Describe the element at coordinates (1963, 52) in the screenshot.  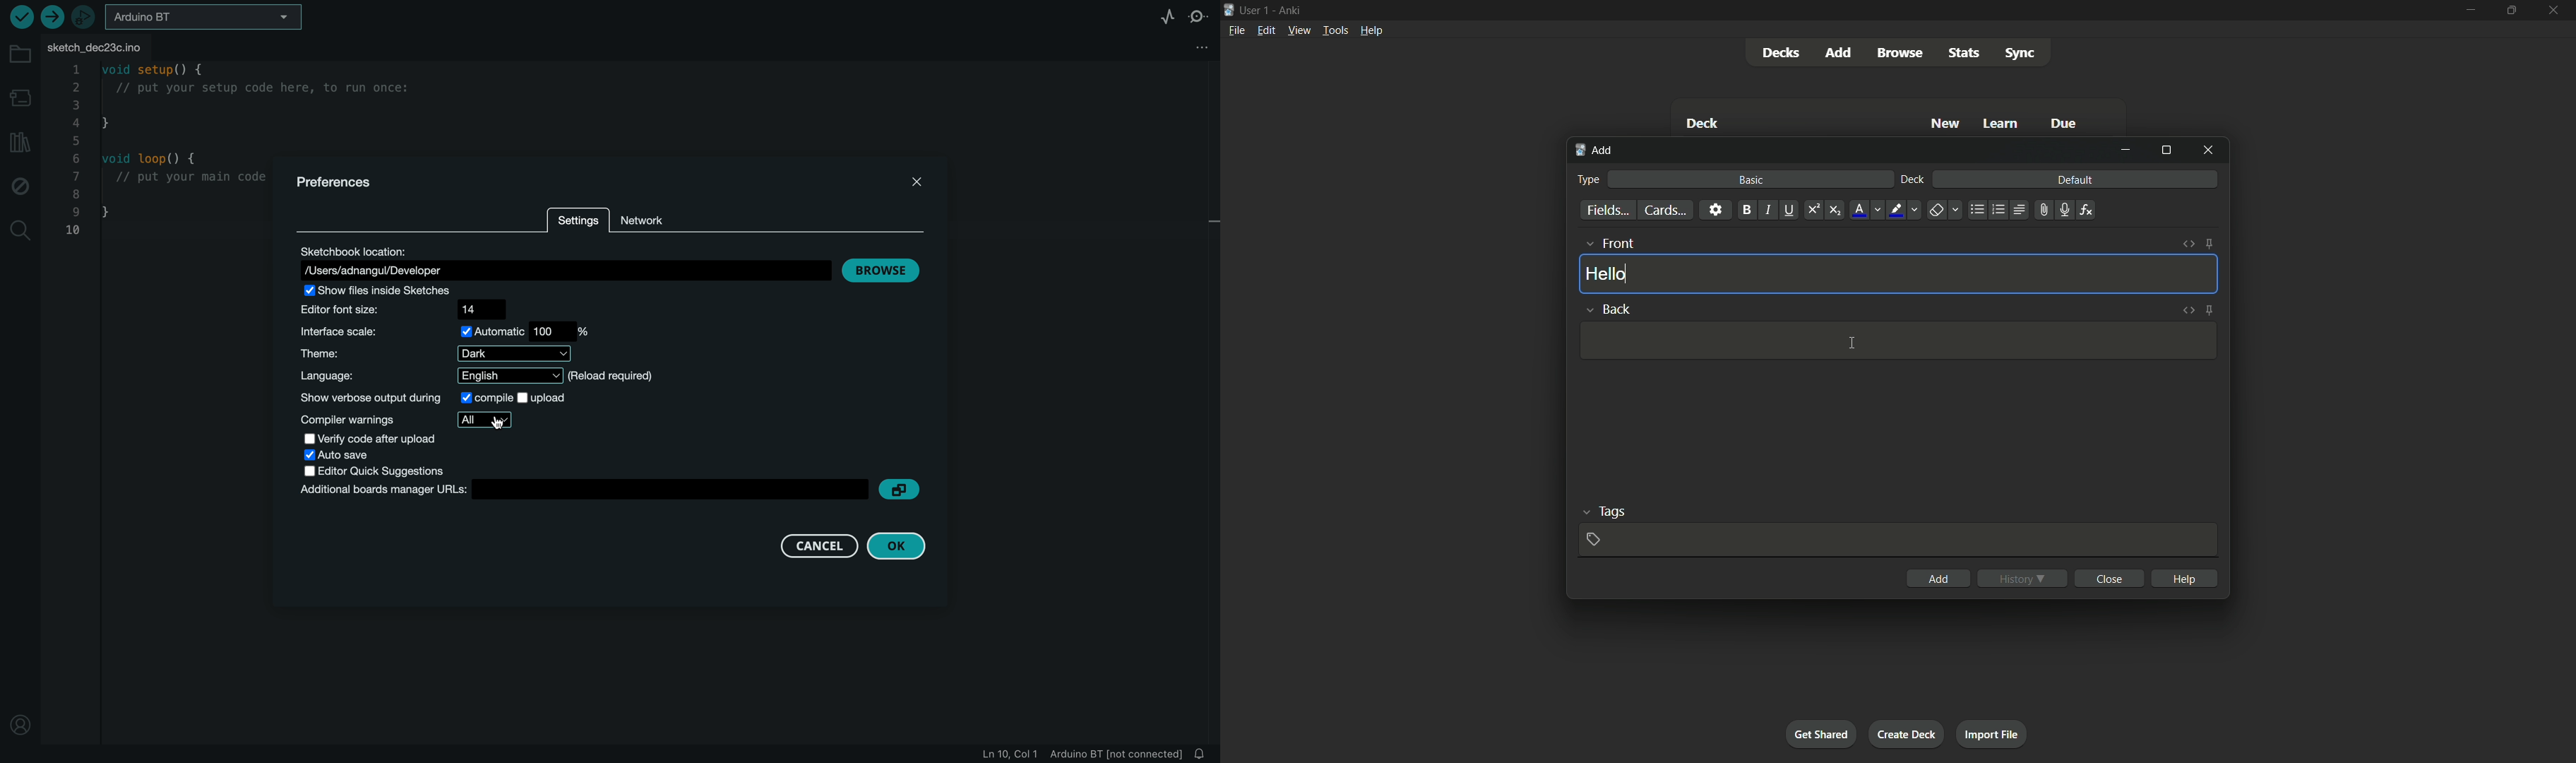
I see `stats` at that location.